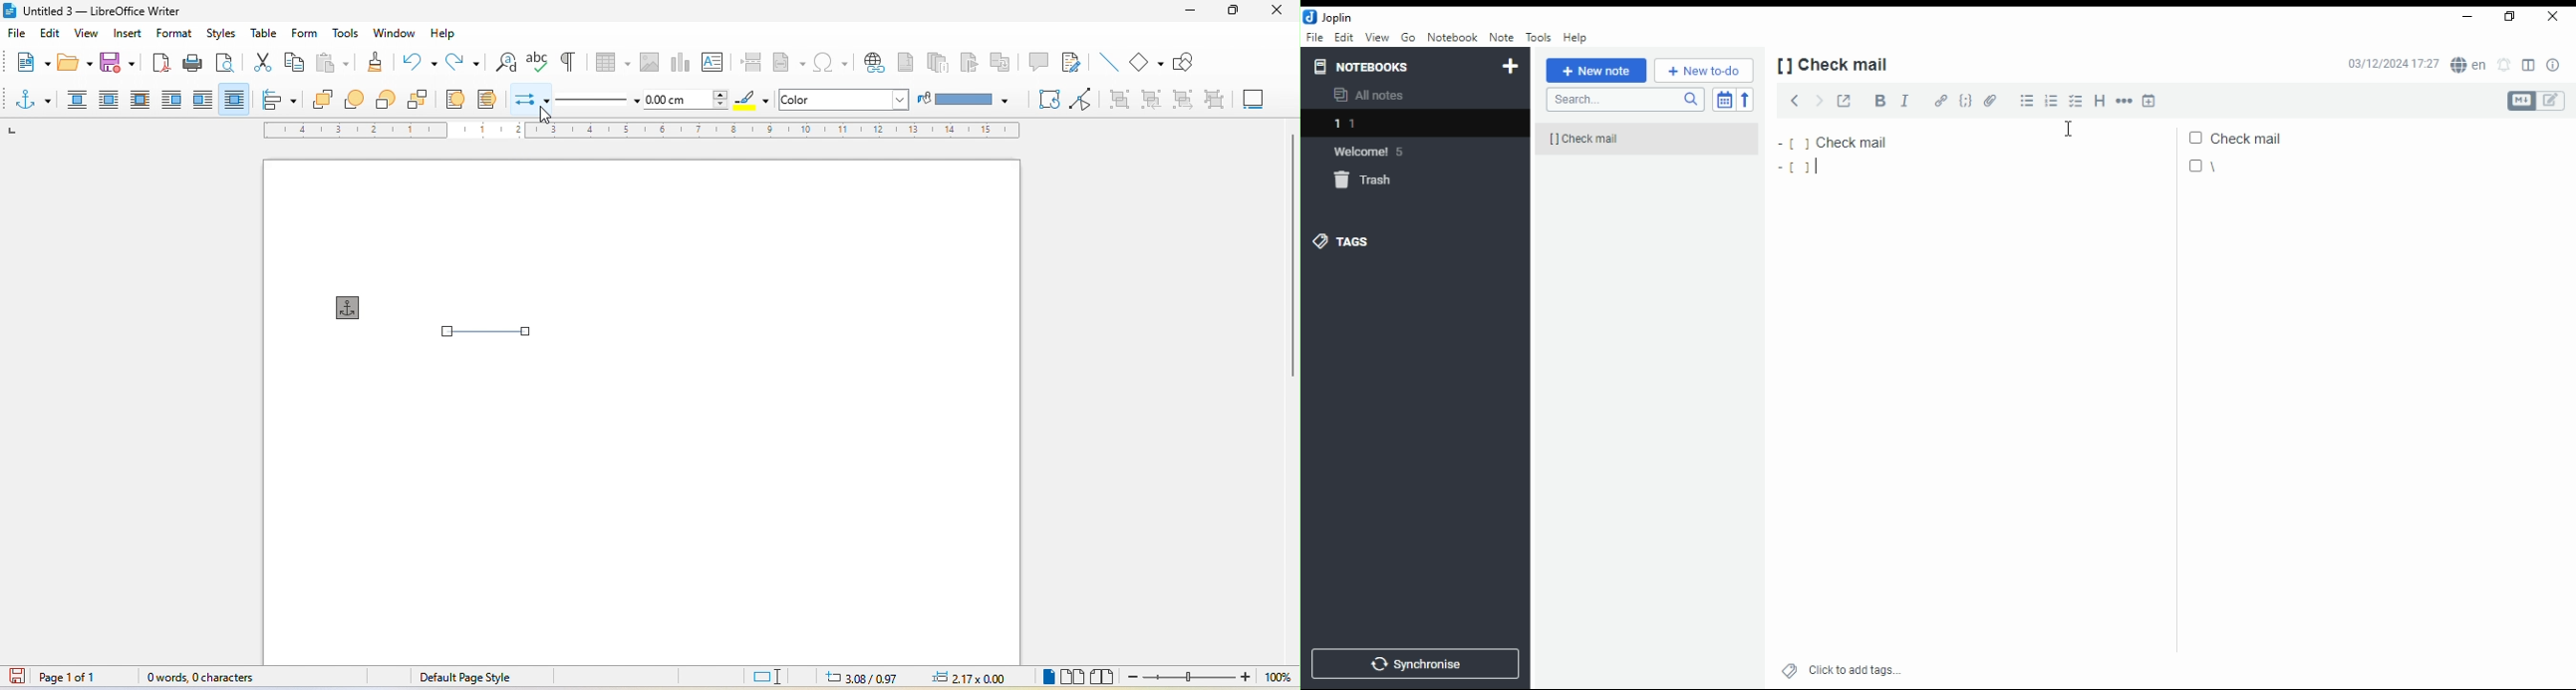 The width and height of the screenshot is (2576, 700). I want to click on trash, so click(1364, 179).